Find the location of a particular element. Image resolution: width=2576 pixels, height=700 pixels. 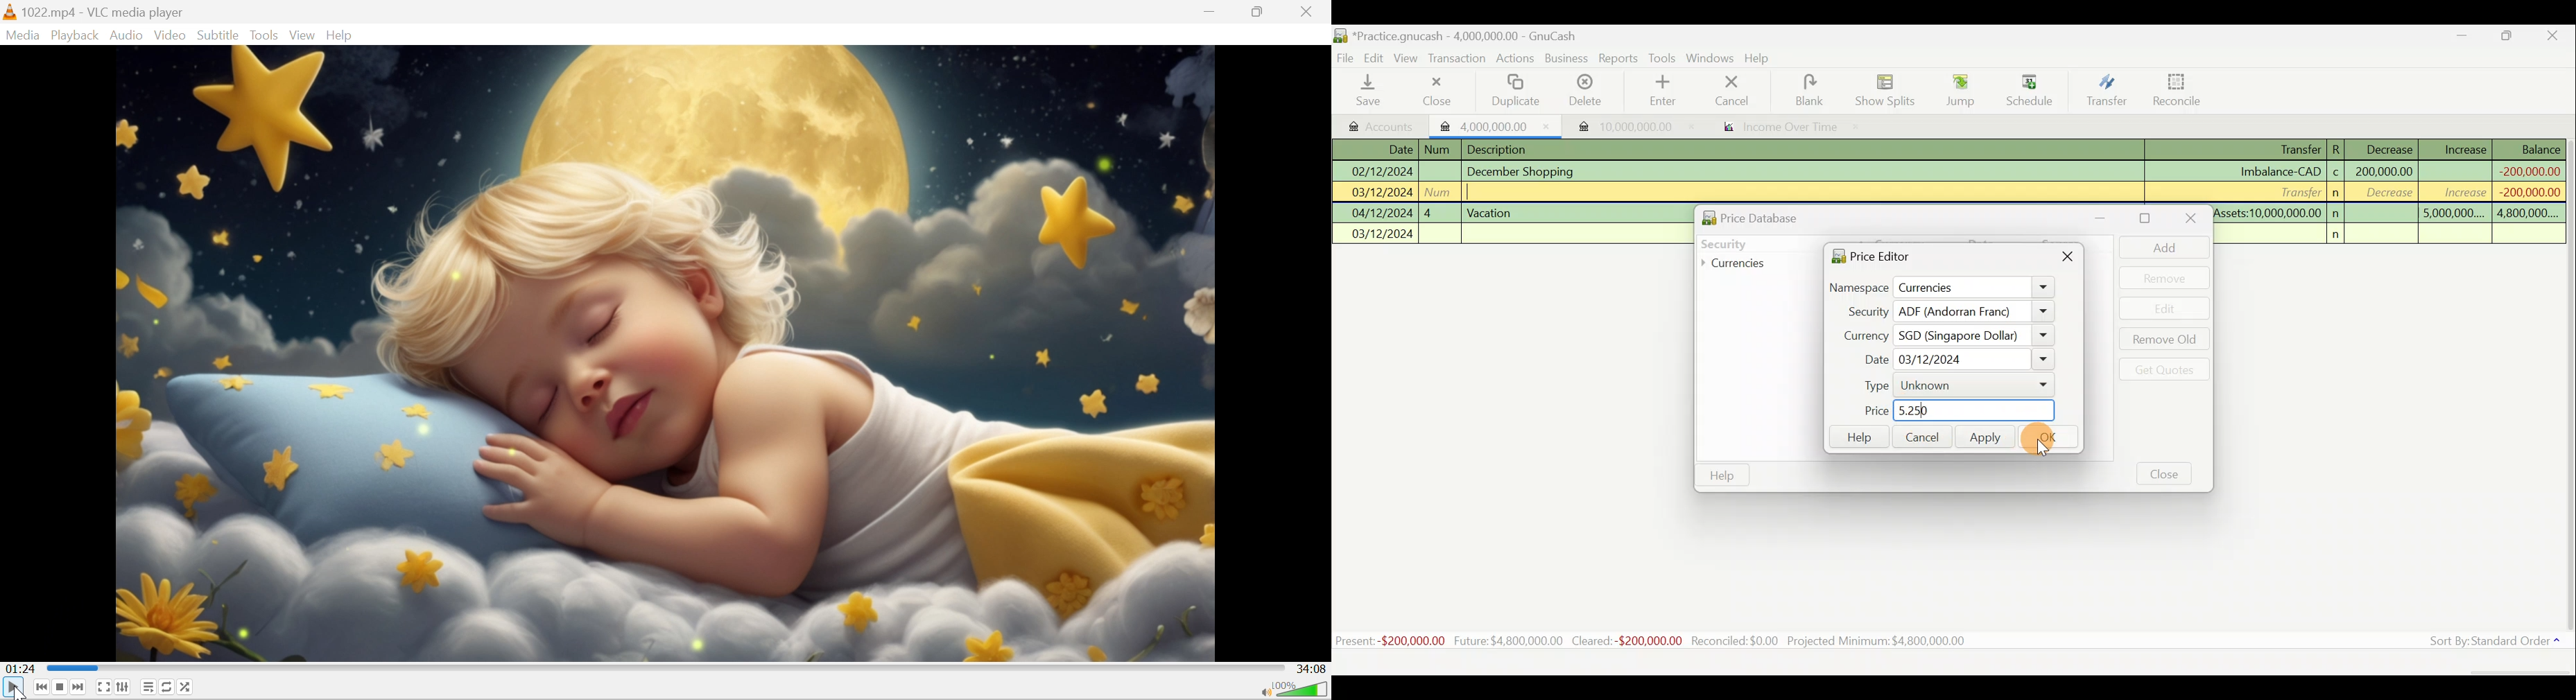

Price is located at coordinates (1872, 411).